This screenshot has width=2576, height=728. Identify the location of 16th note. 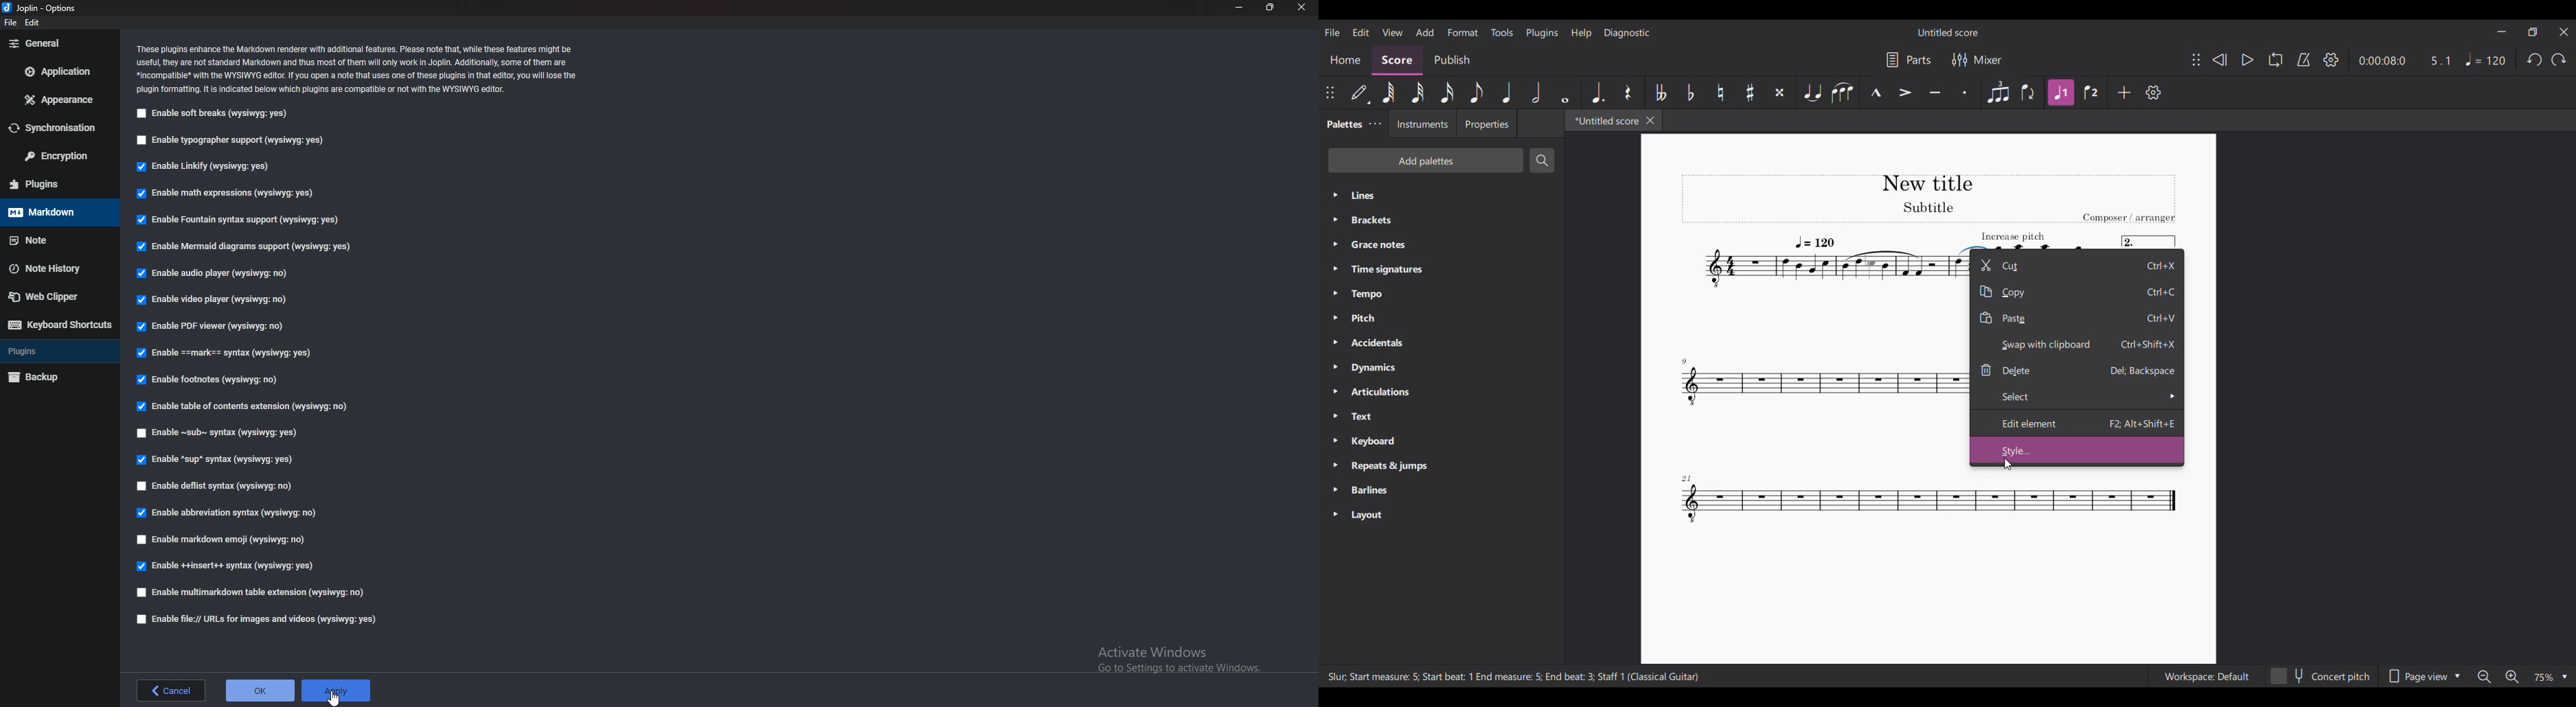
(1448, 92).